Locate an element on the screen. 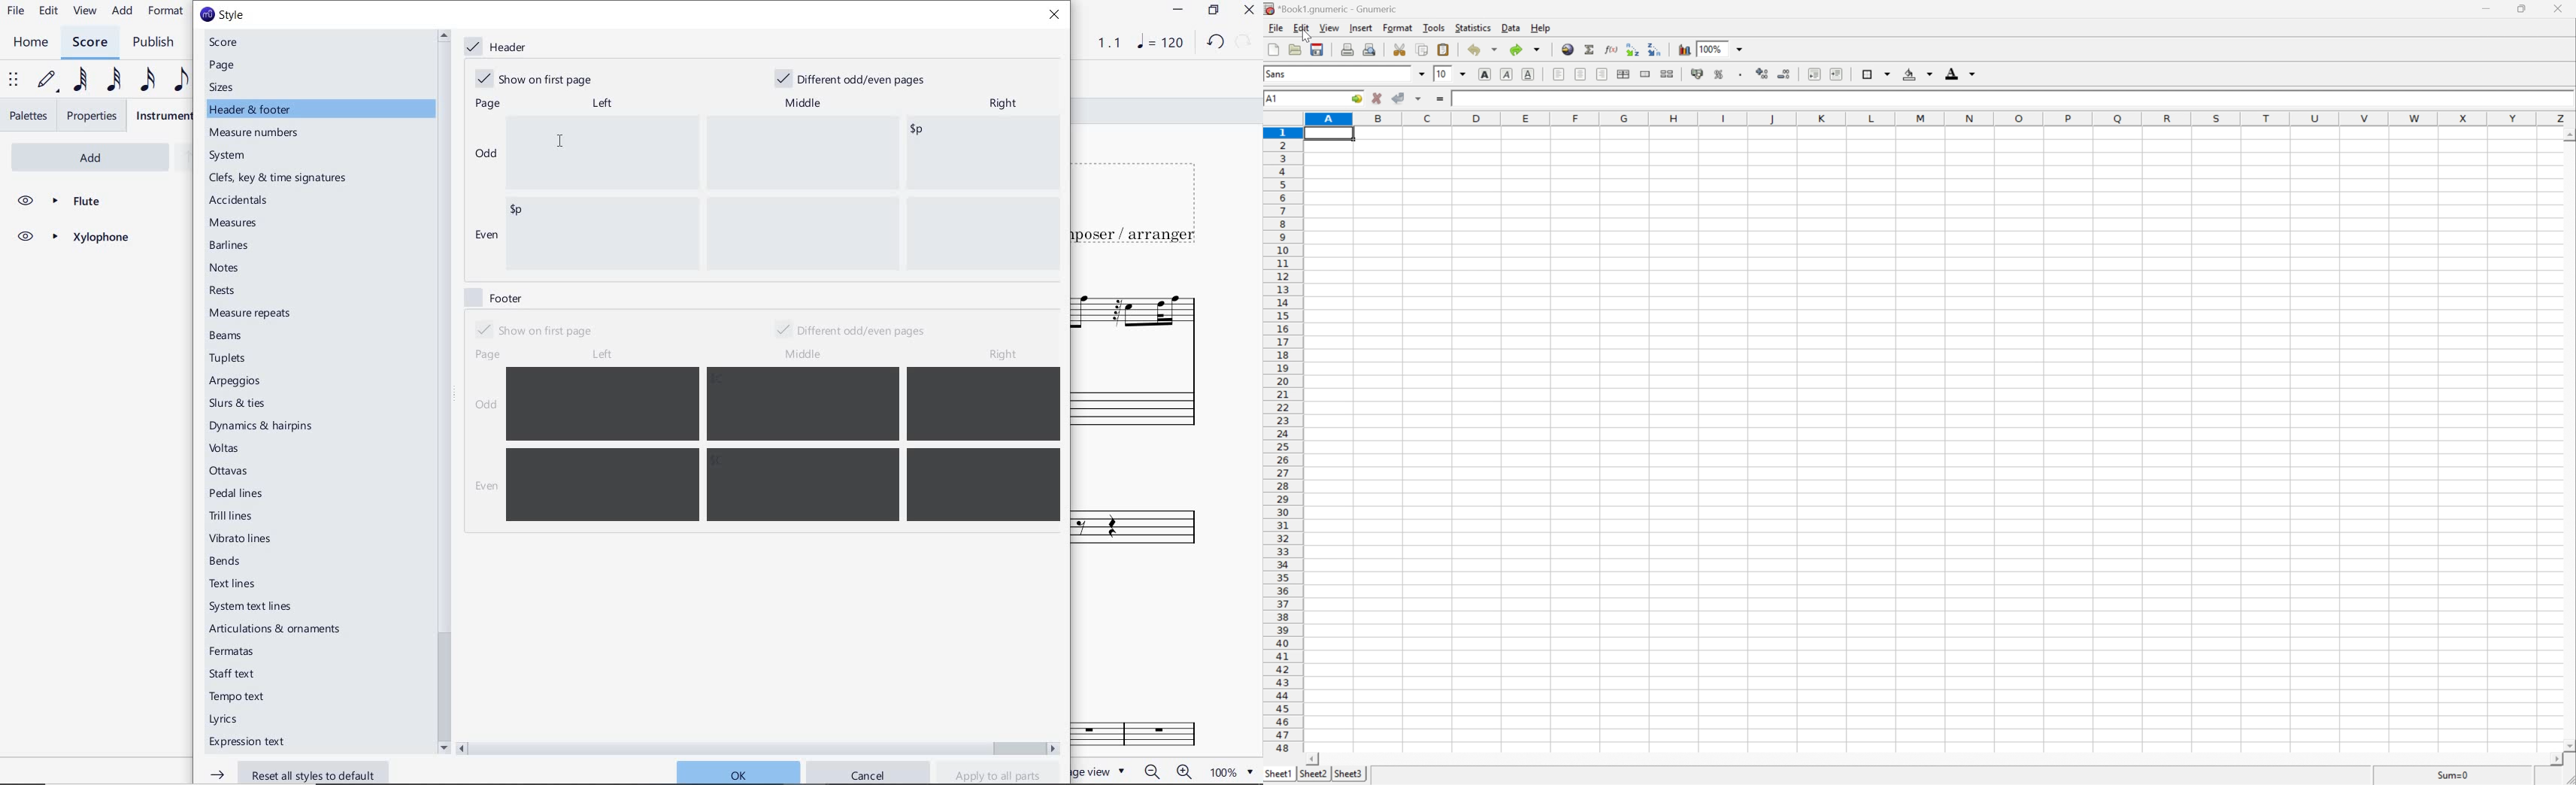  show on first page is located at coordinates (538, 77).